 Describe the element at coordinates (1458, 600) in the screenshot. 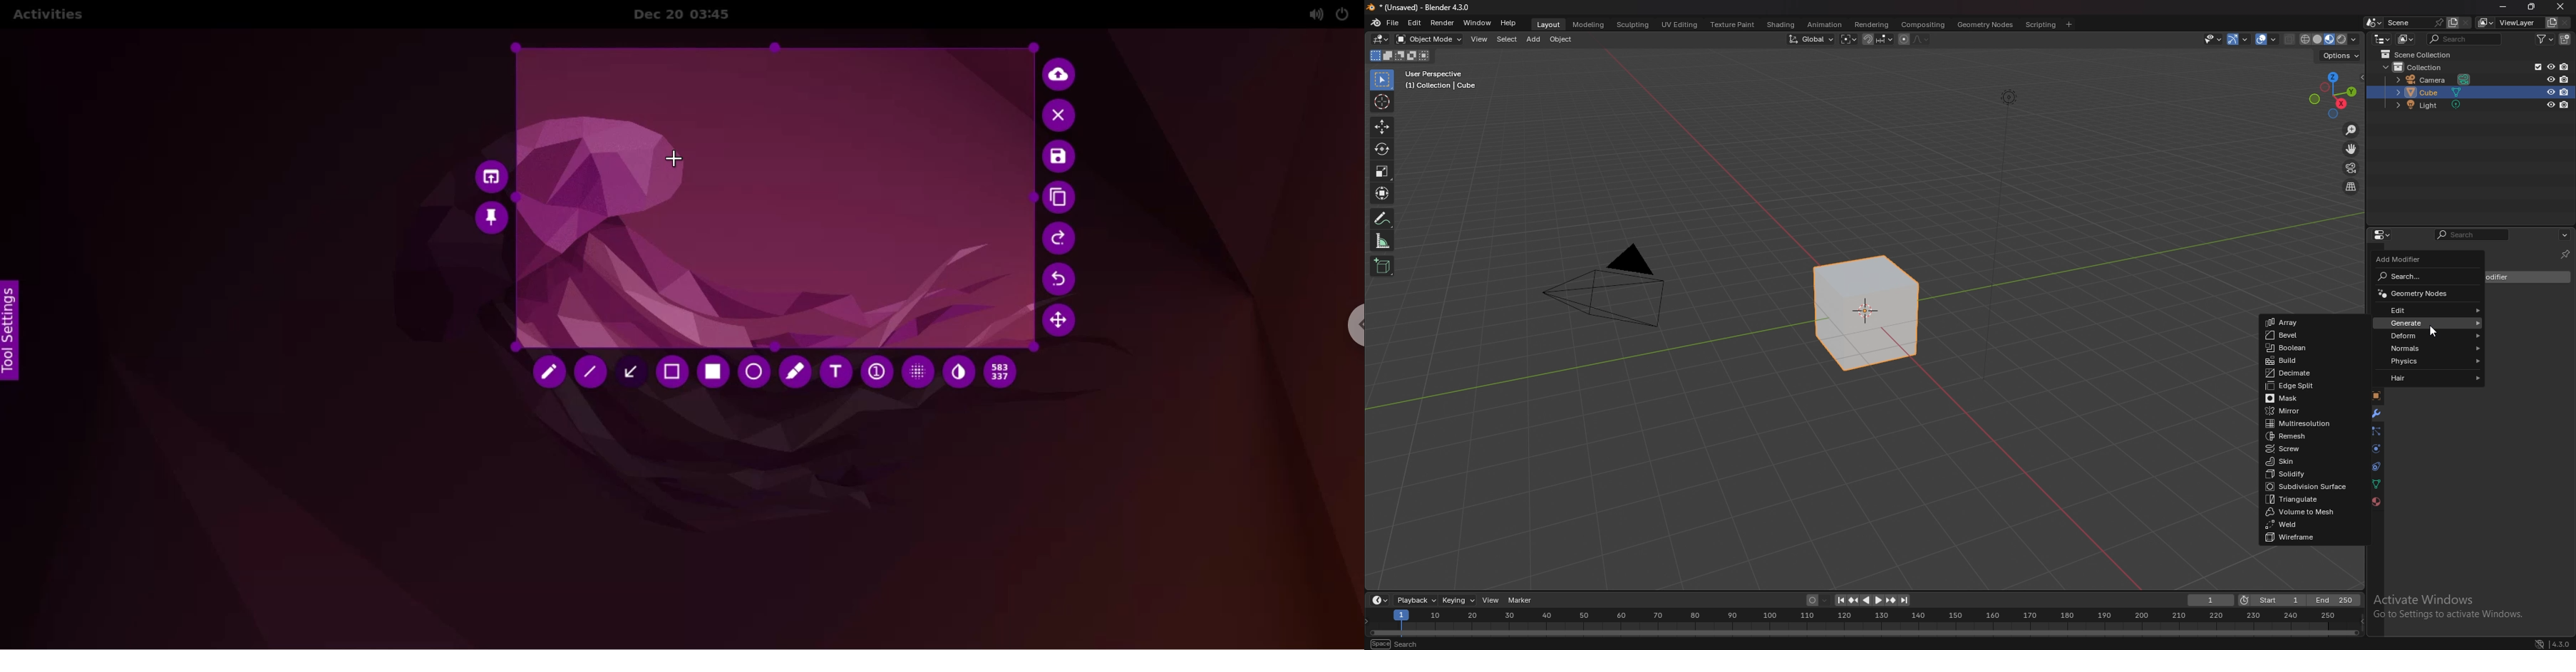

I see `keying` at that location.